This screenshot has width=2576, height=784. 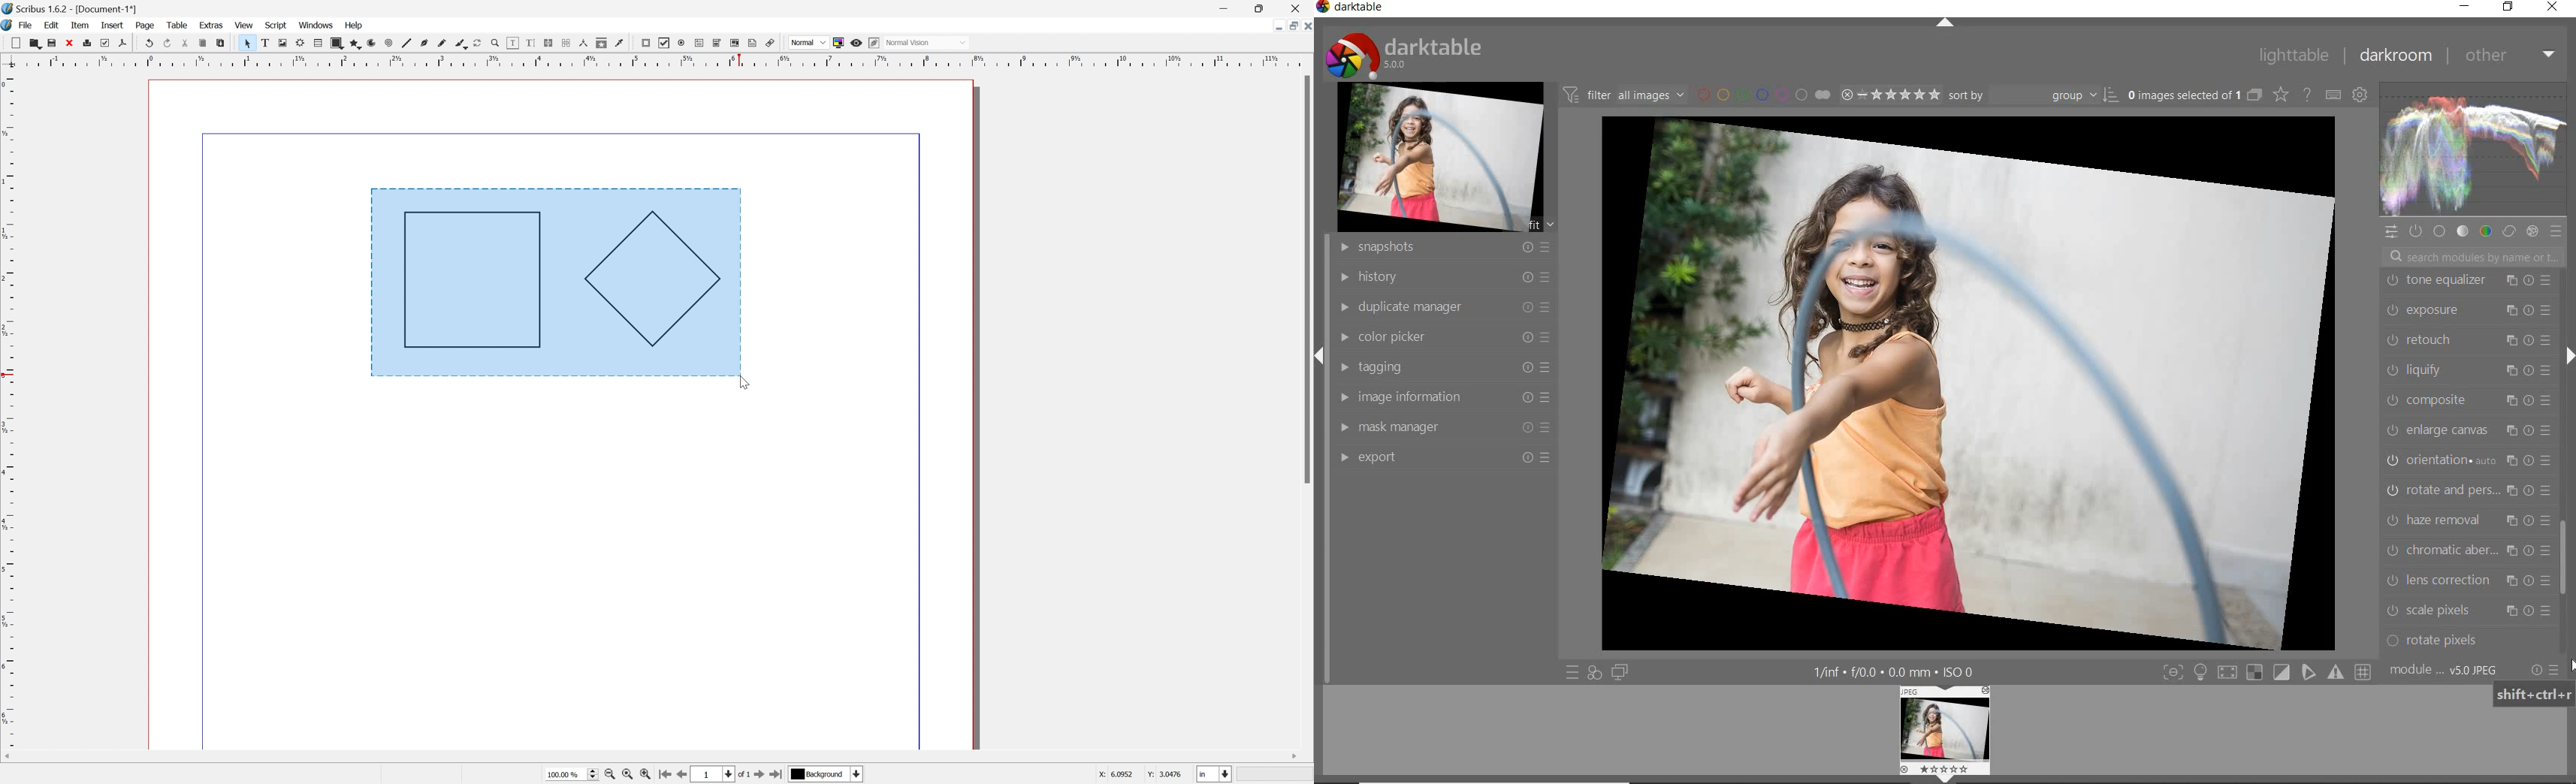 What do you see at coordinates (663, 43) in the screenshot?
I see `pdf checkbox` at bounding box center [663, 43].